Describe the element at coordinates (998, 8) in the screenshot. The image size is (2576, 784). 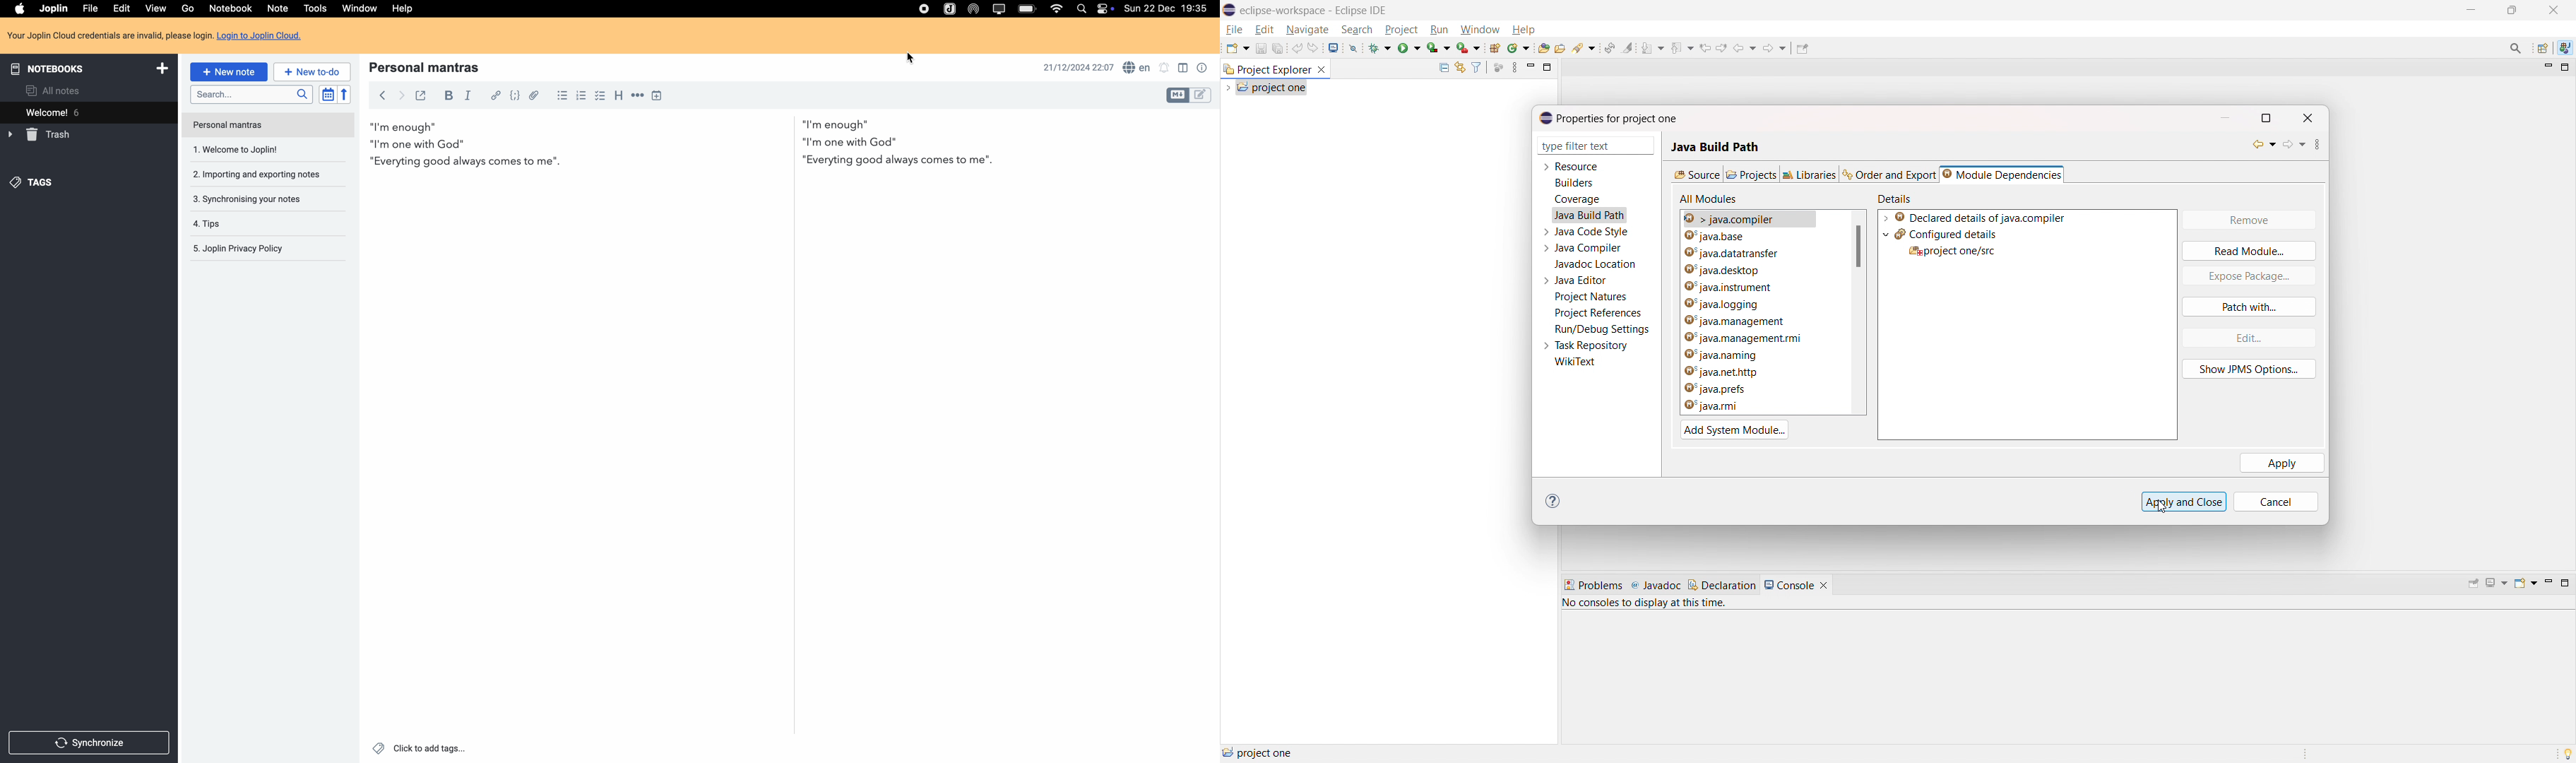
I see `screen` at that location.